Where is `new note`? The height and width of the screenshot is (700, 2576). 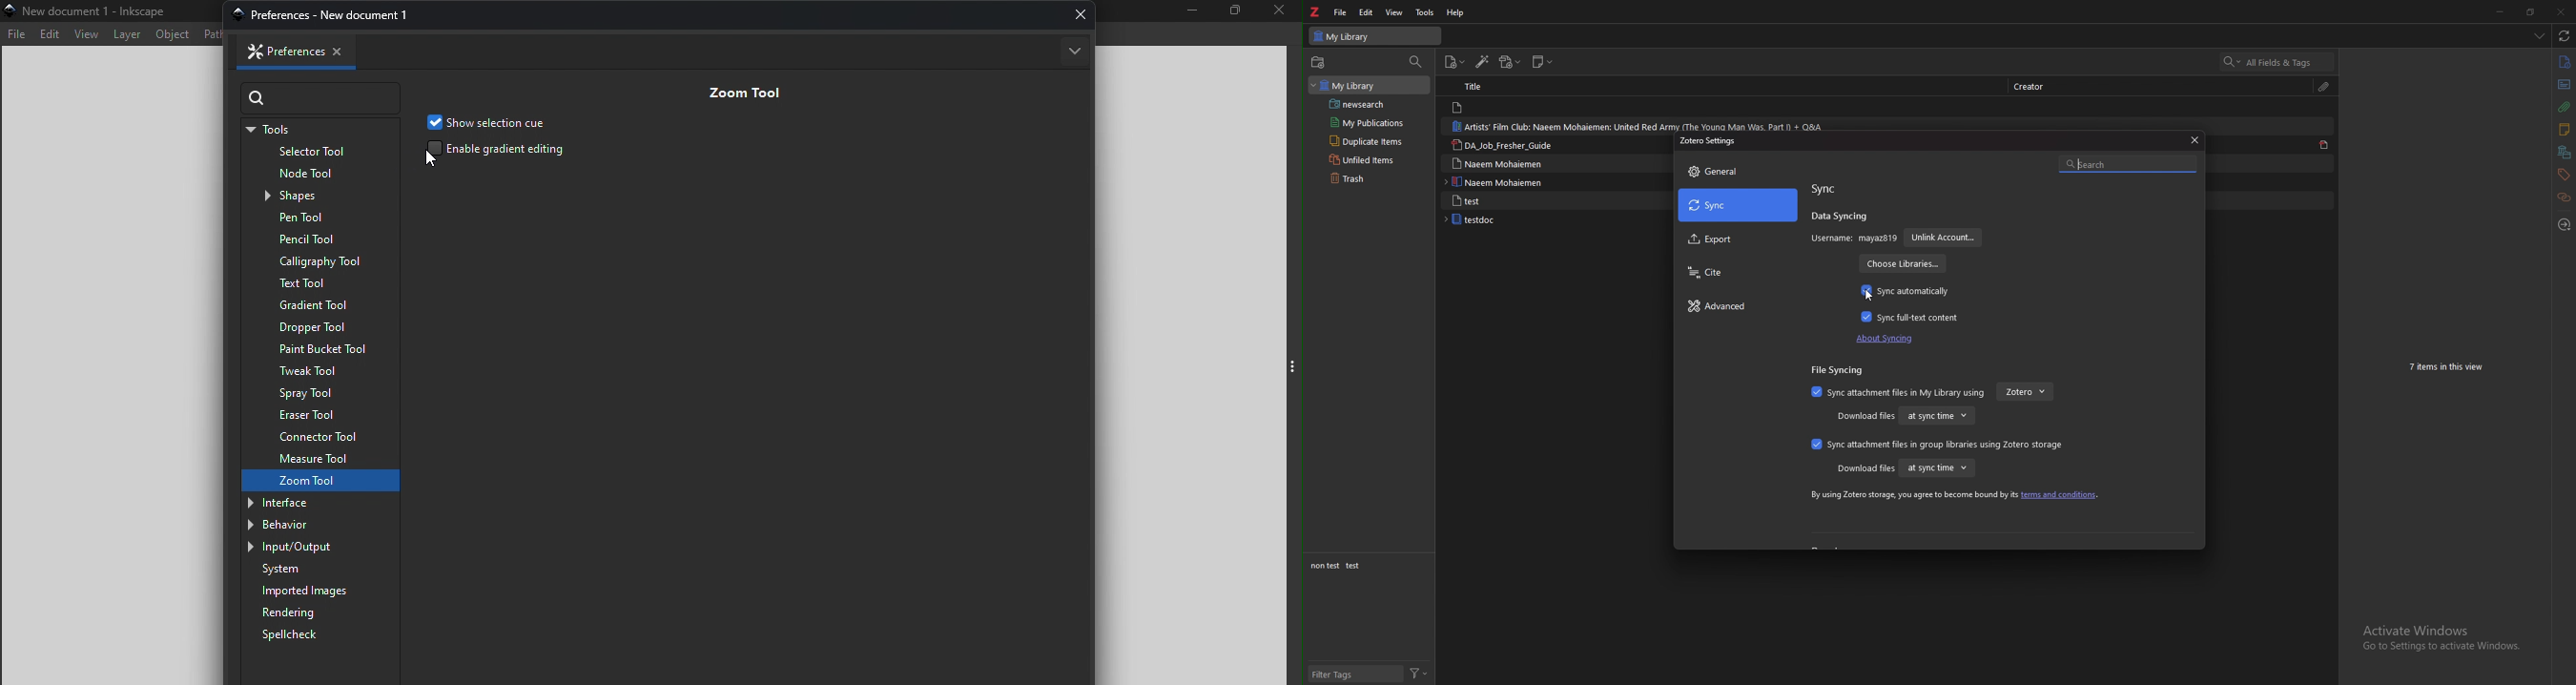 new note is located at coordinates (1543, 61).